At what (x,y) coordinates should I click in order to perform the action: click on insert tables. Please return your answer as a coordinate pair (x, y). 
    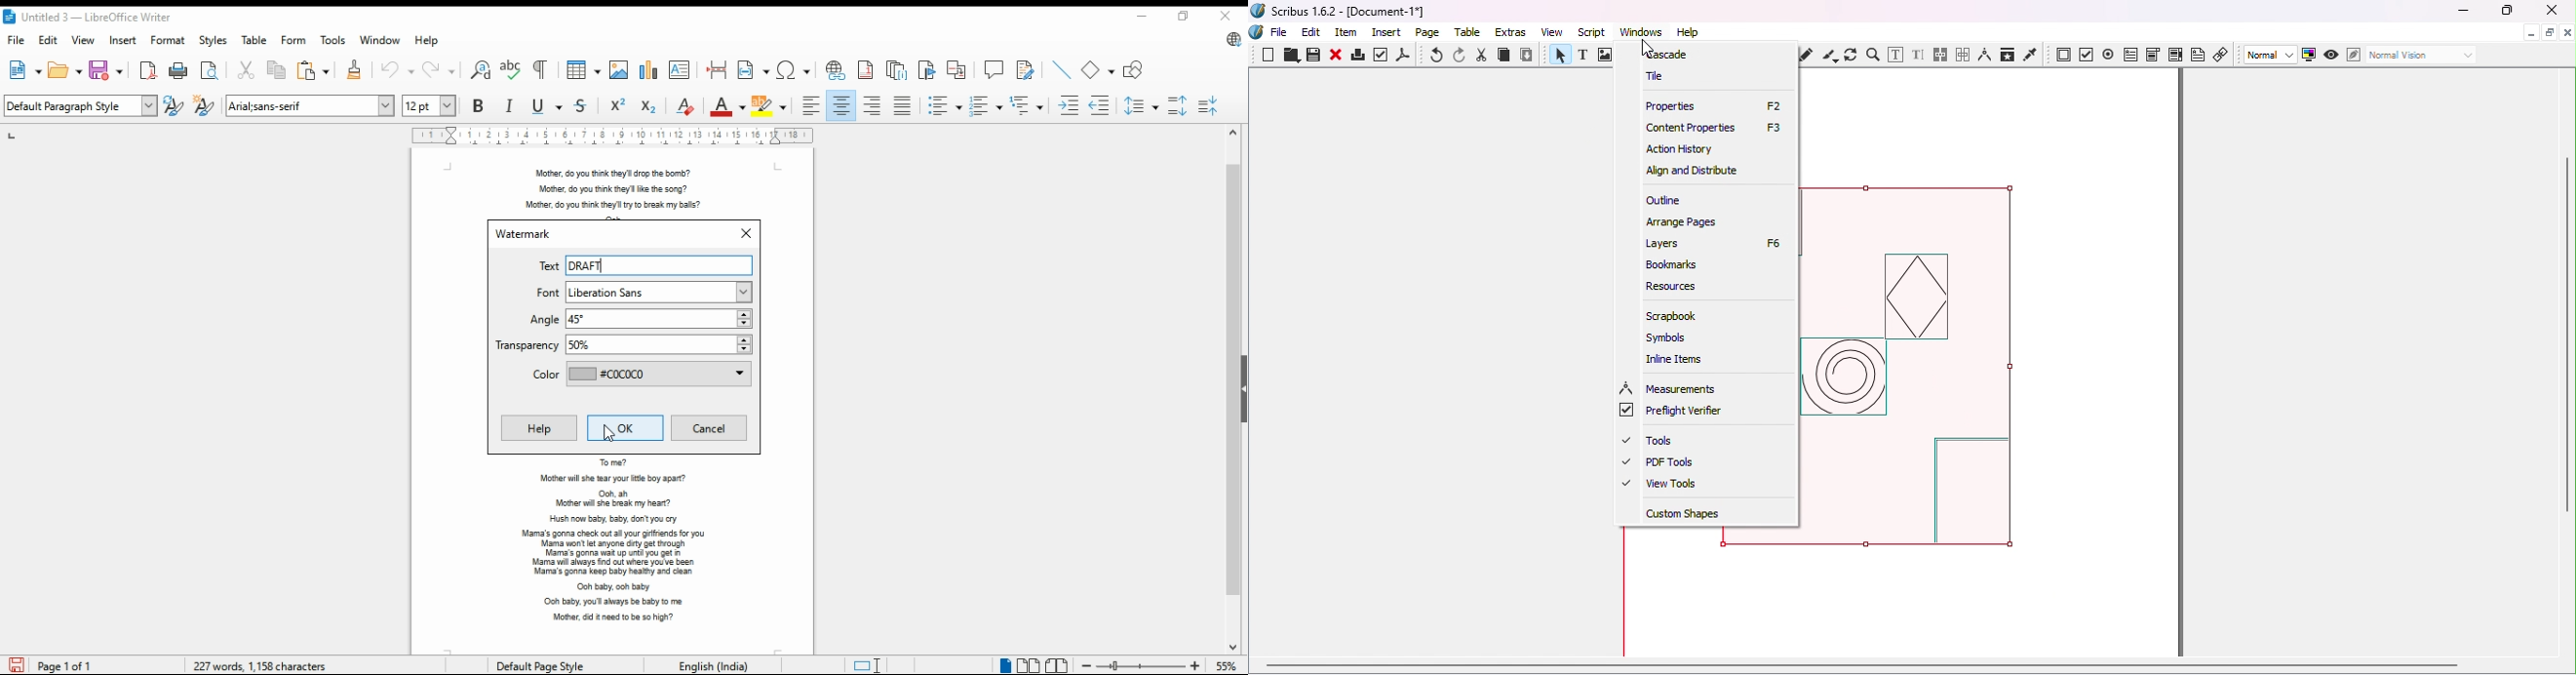
    Looking at the image, I should click on (584, 70).